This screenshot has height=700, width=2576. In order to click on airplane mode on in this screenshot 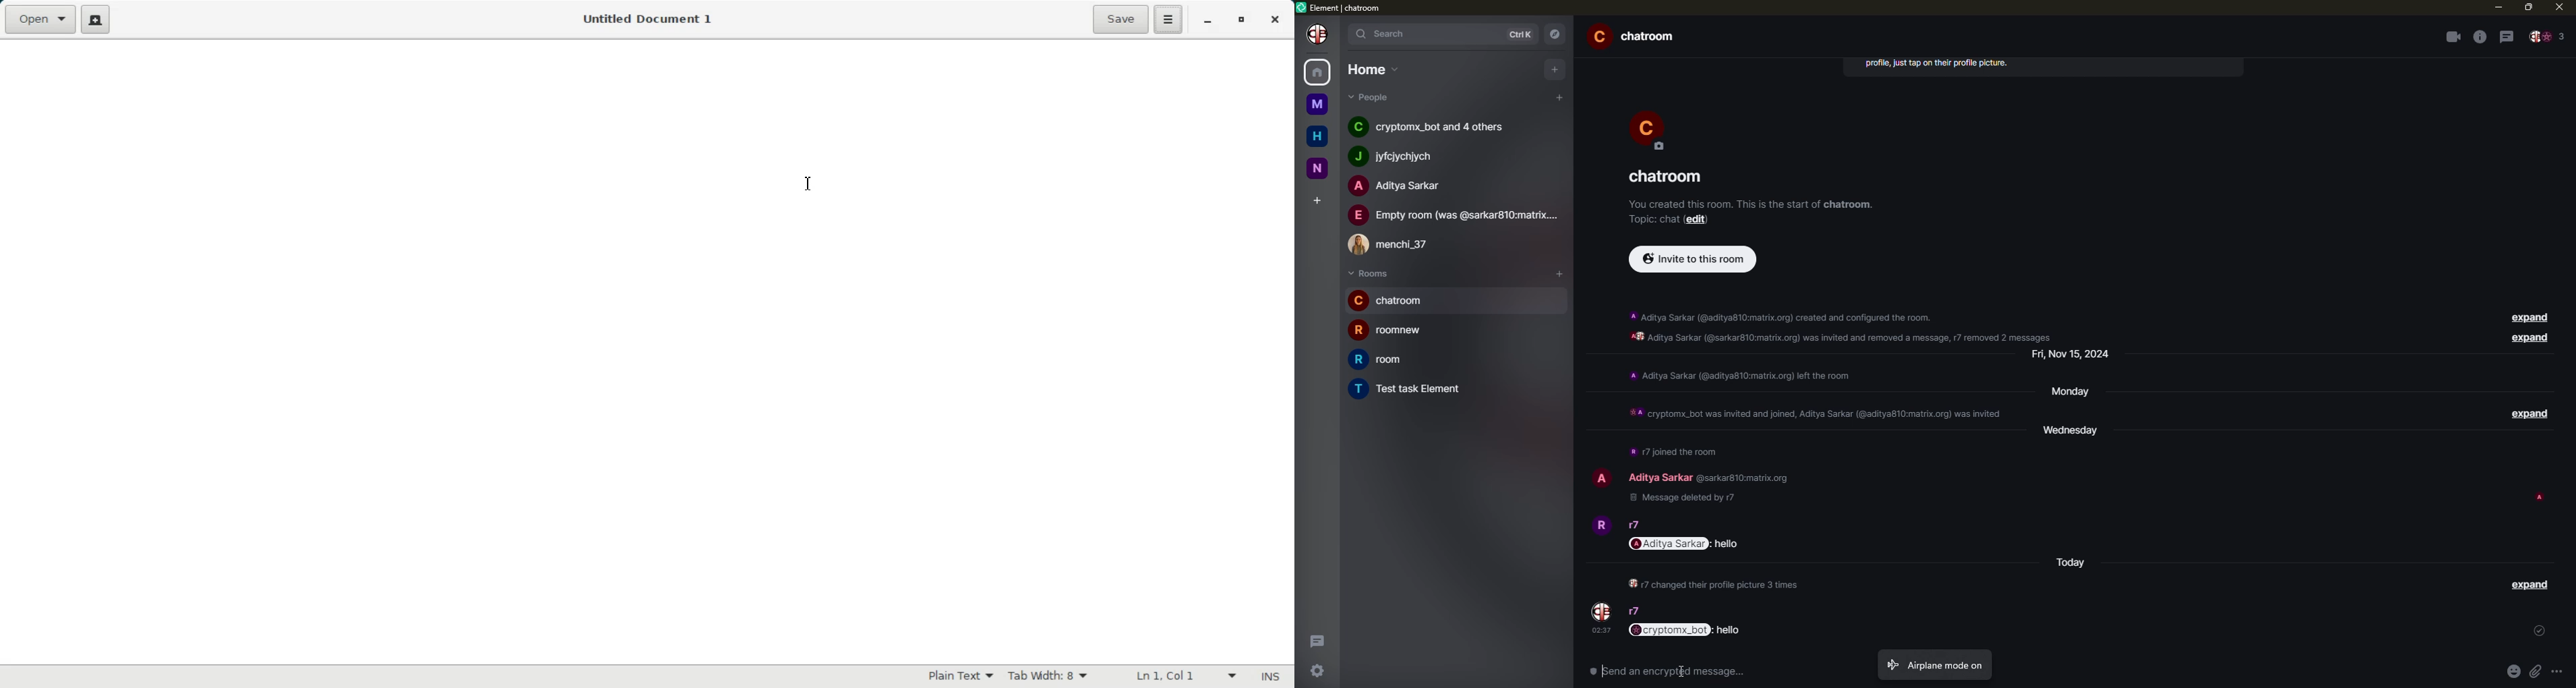, I will do `click(1934, 664)`.